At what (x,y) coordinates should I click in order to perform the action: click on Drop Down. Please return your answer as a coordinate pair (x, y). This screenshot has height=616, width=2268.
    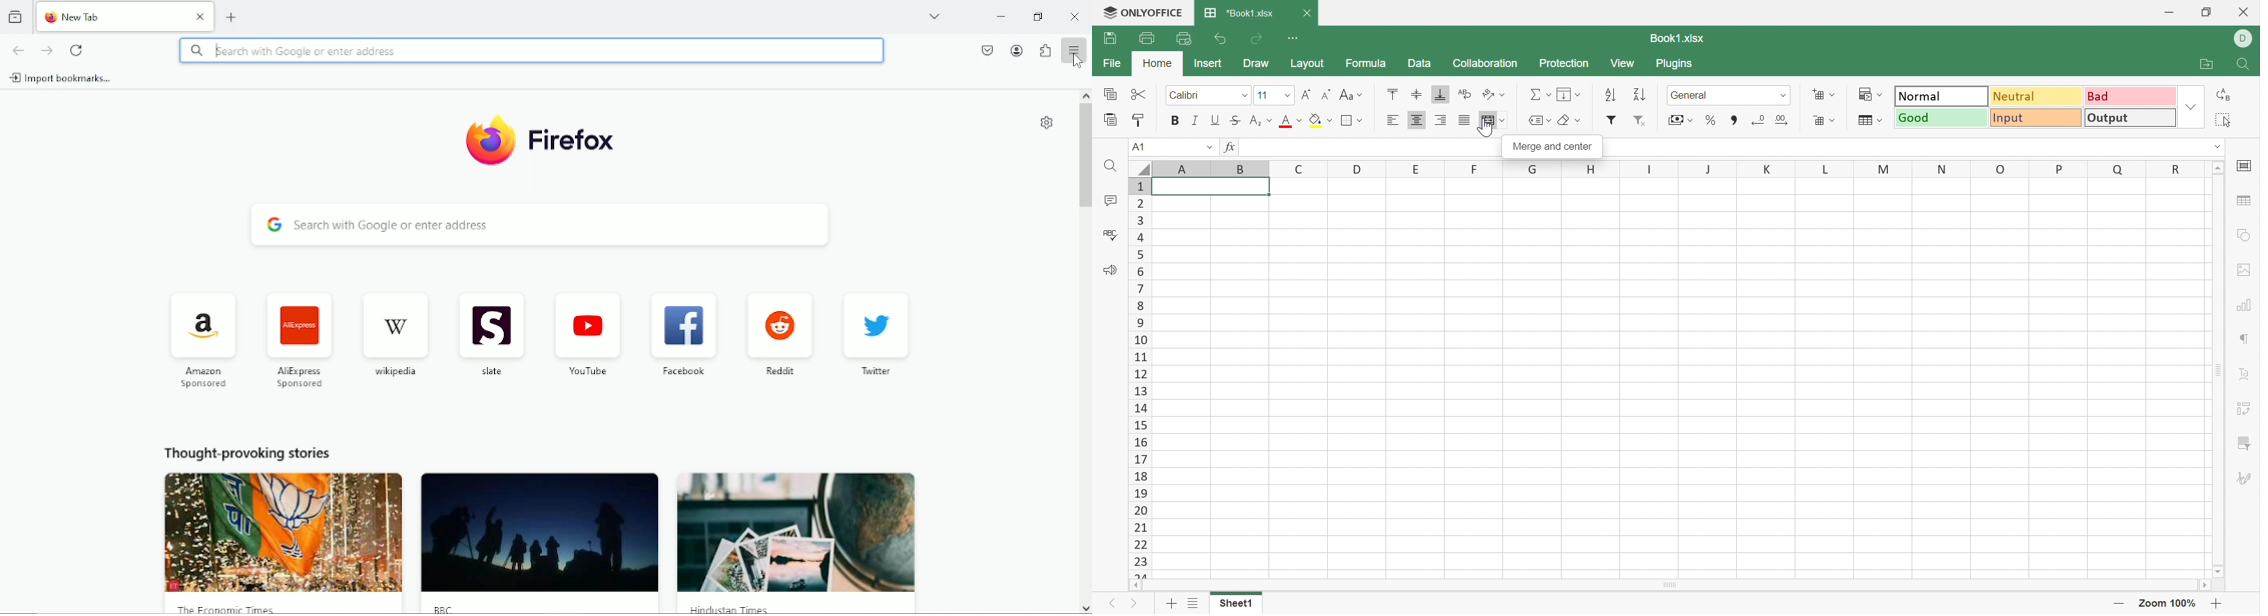
    Looking at the image, I should click on (1783, 94).